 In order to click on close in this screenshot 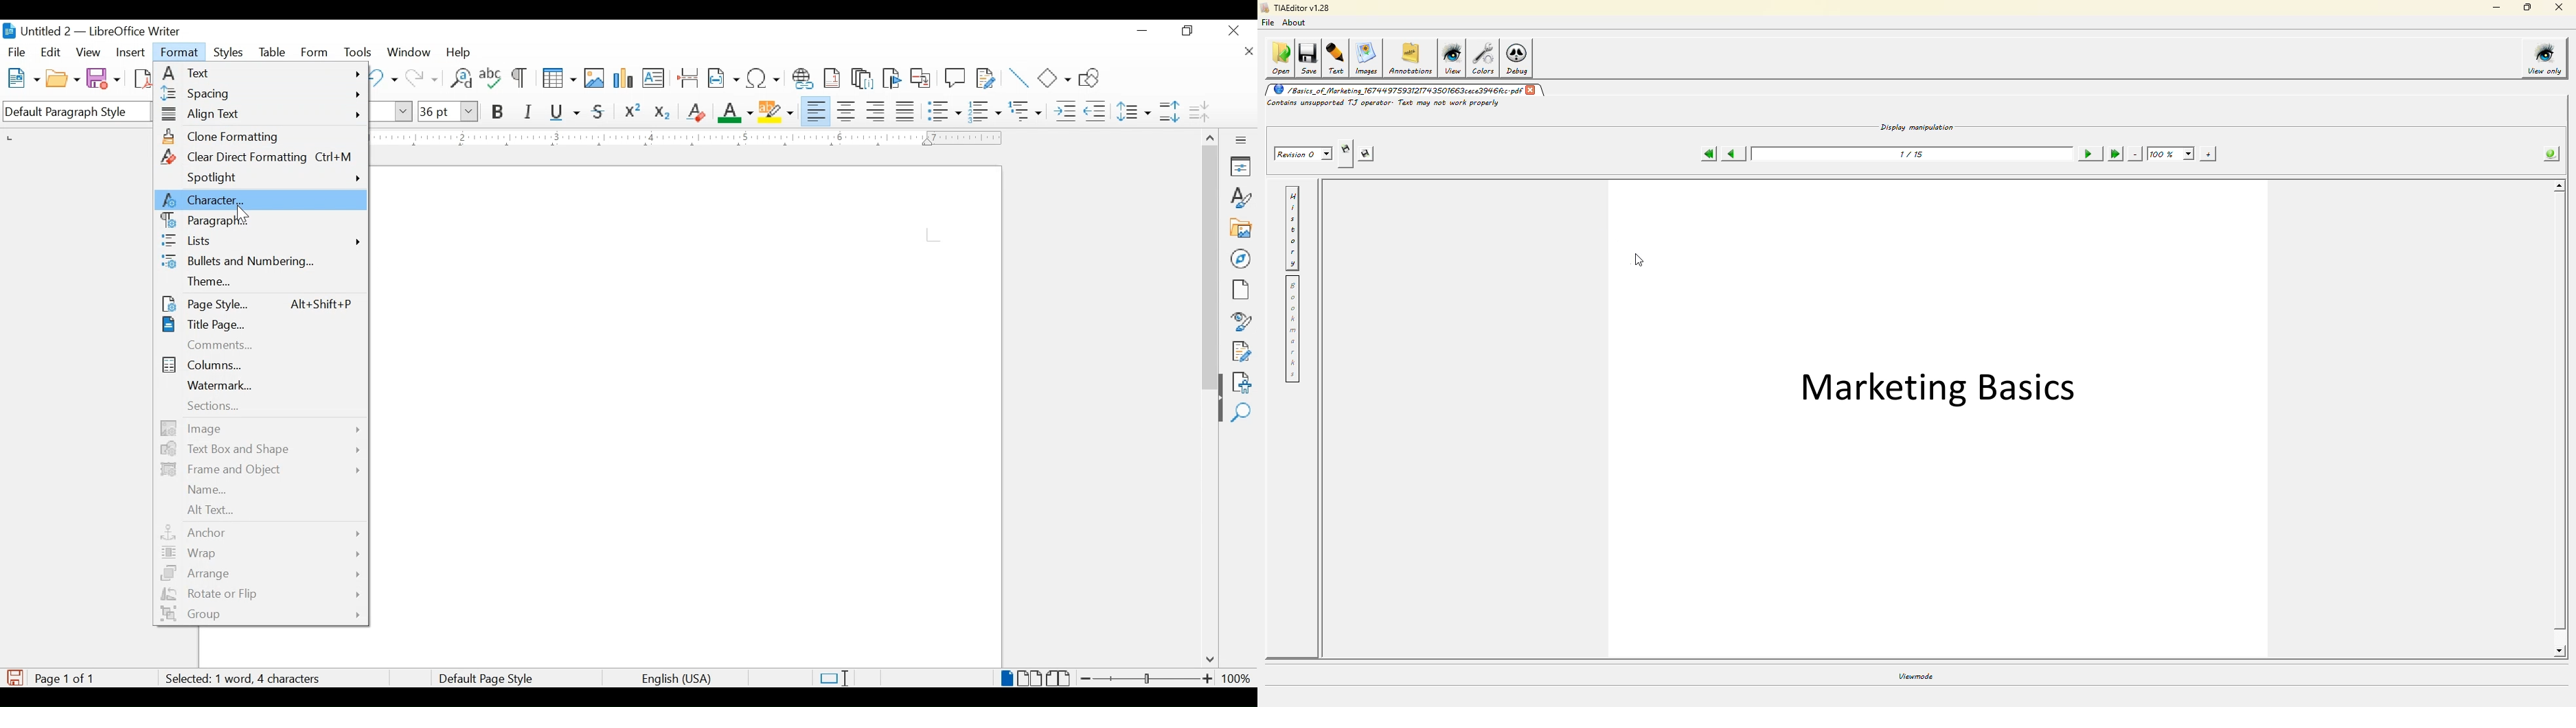, I will do `click(1248, 53)`.